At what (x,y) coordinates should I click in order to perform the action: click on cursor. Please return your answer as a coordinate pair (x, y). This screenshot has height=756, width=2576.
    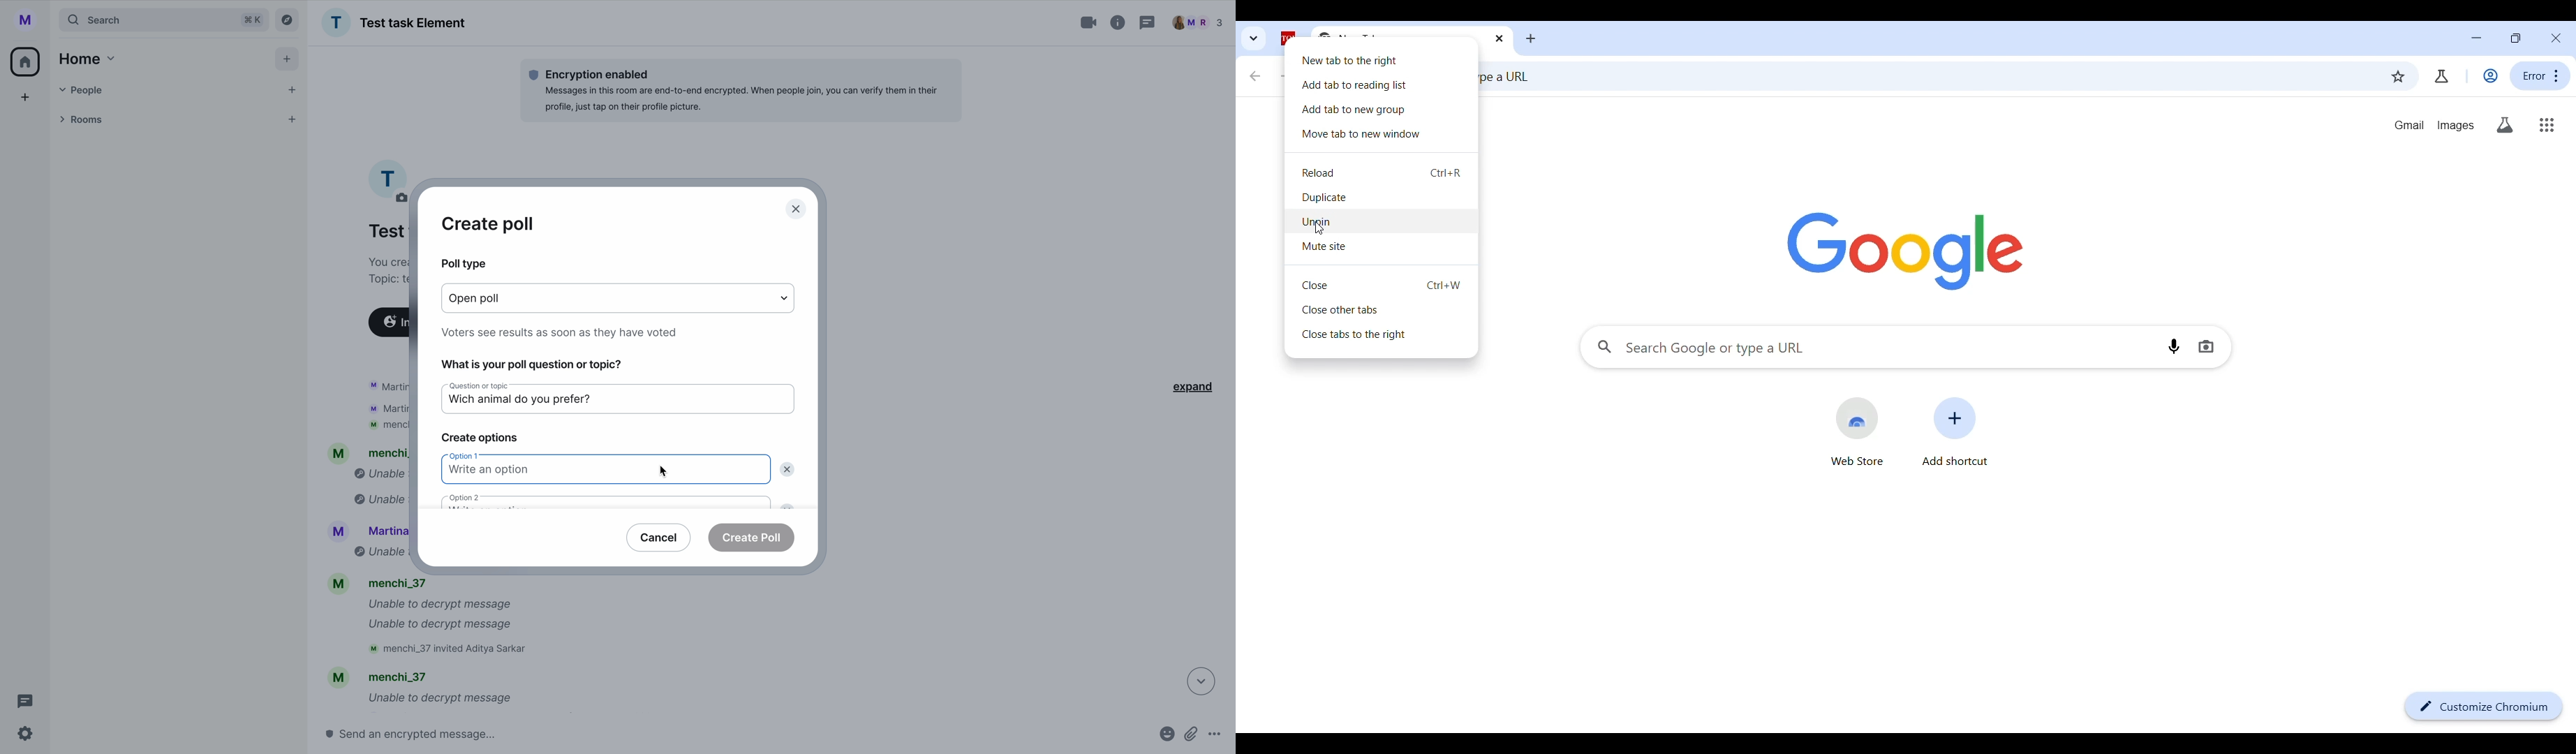
    Looking at the image, I should click on (668, 473).